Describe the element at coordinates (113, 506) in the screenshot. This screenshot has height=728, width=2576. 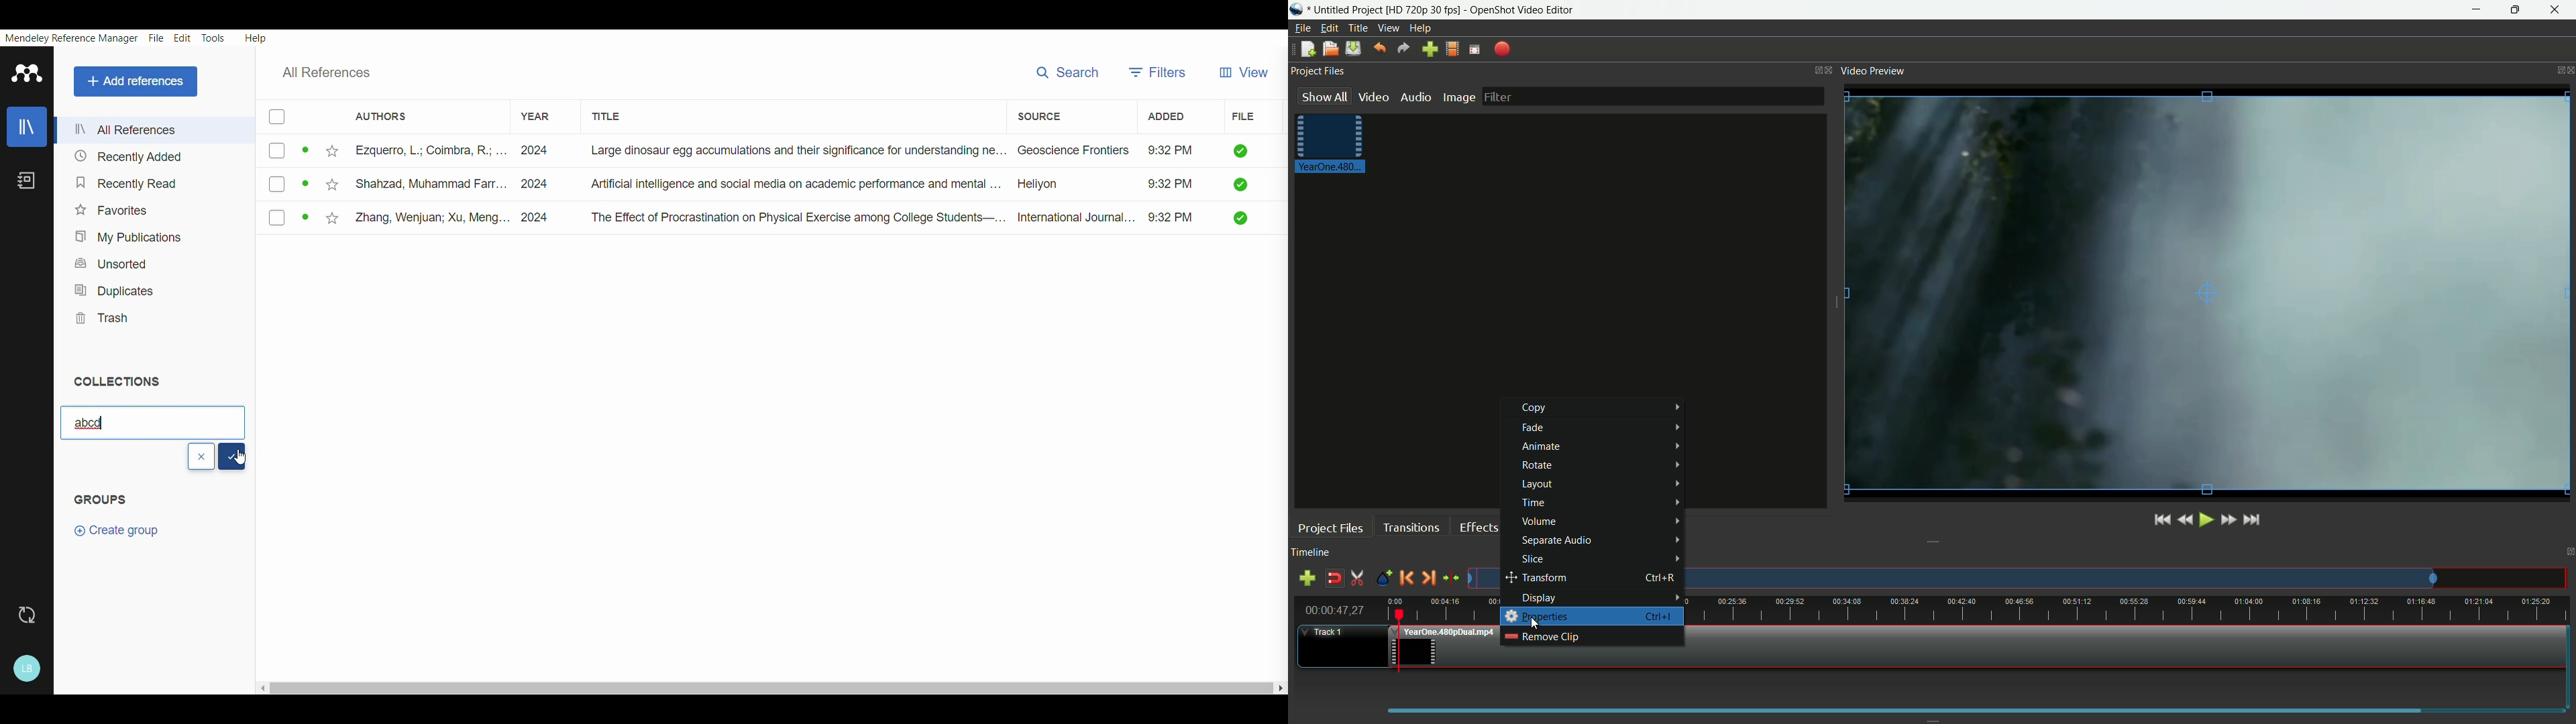
I see `GROUPS` at that location.